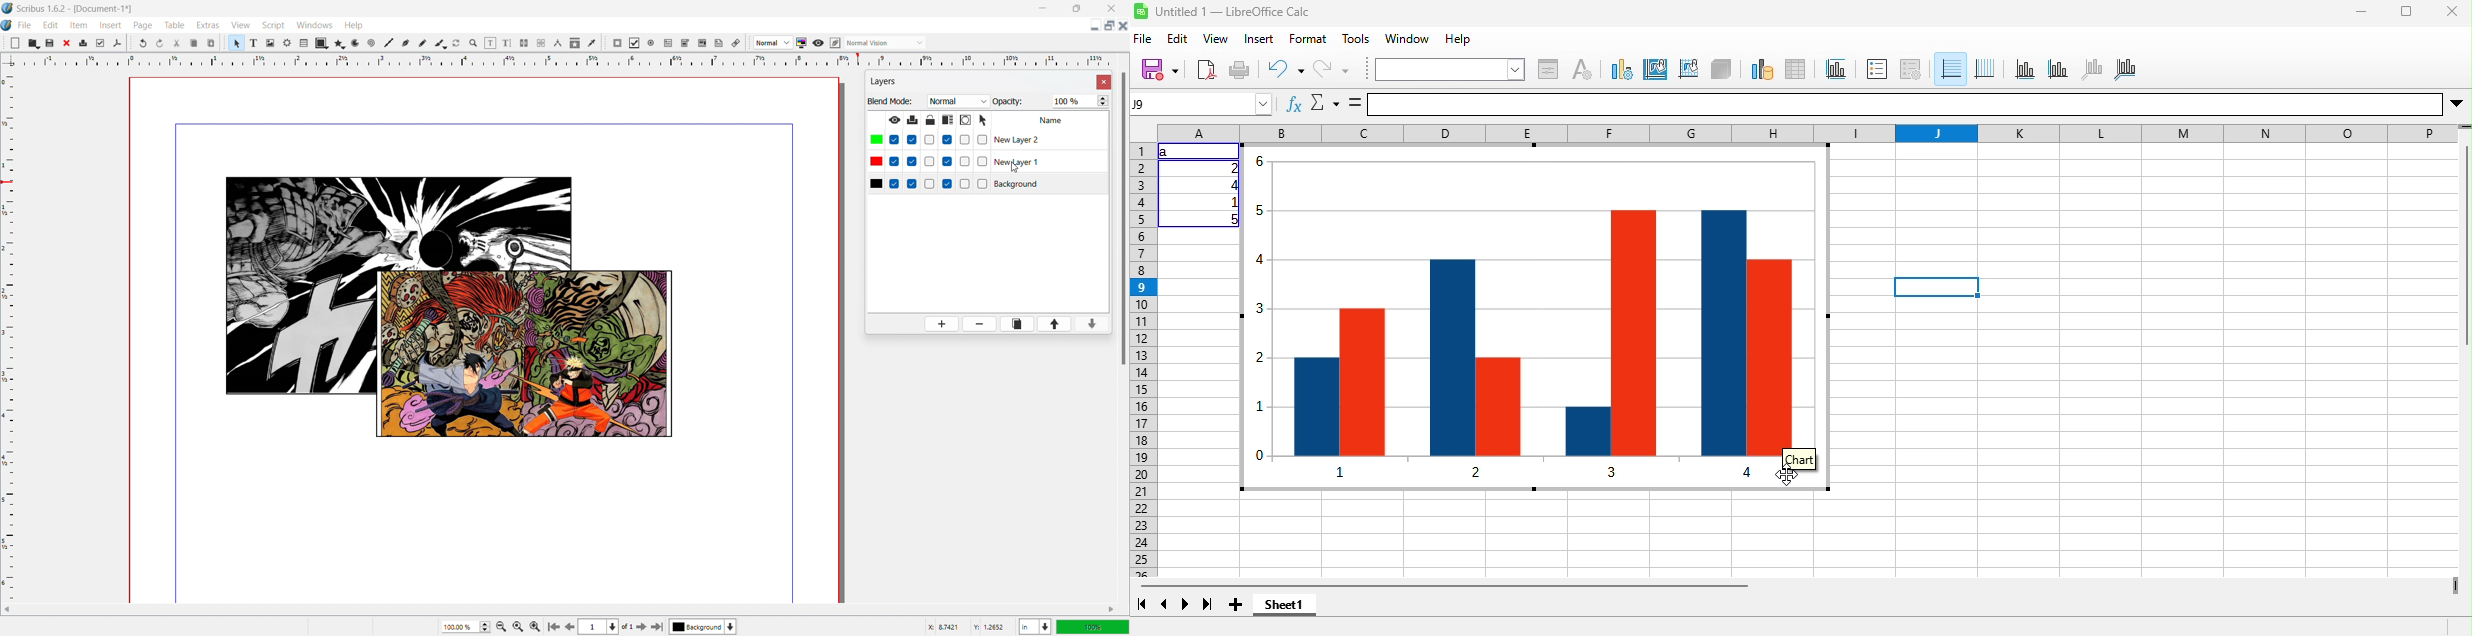 The image size is (2492, 644). I want to click on polygon, so click(340, 43).